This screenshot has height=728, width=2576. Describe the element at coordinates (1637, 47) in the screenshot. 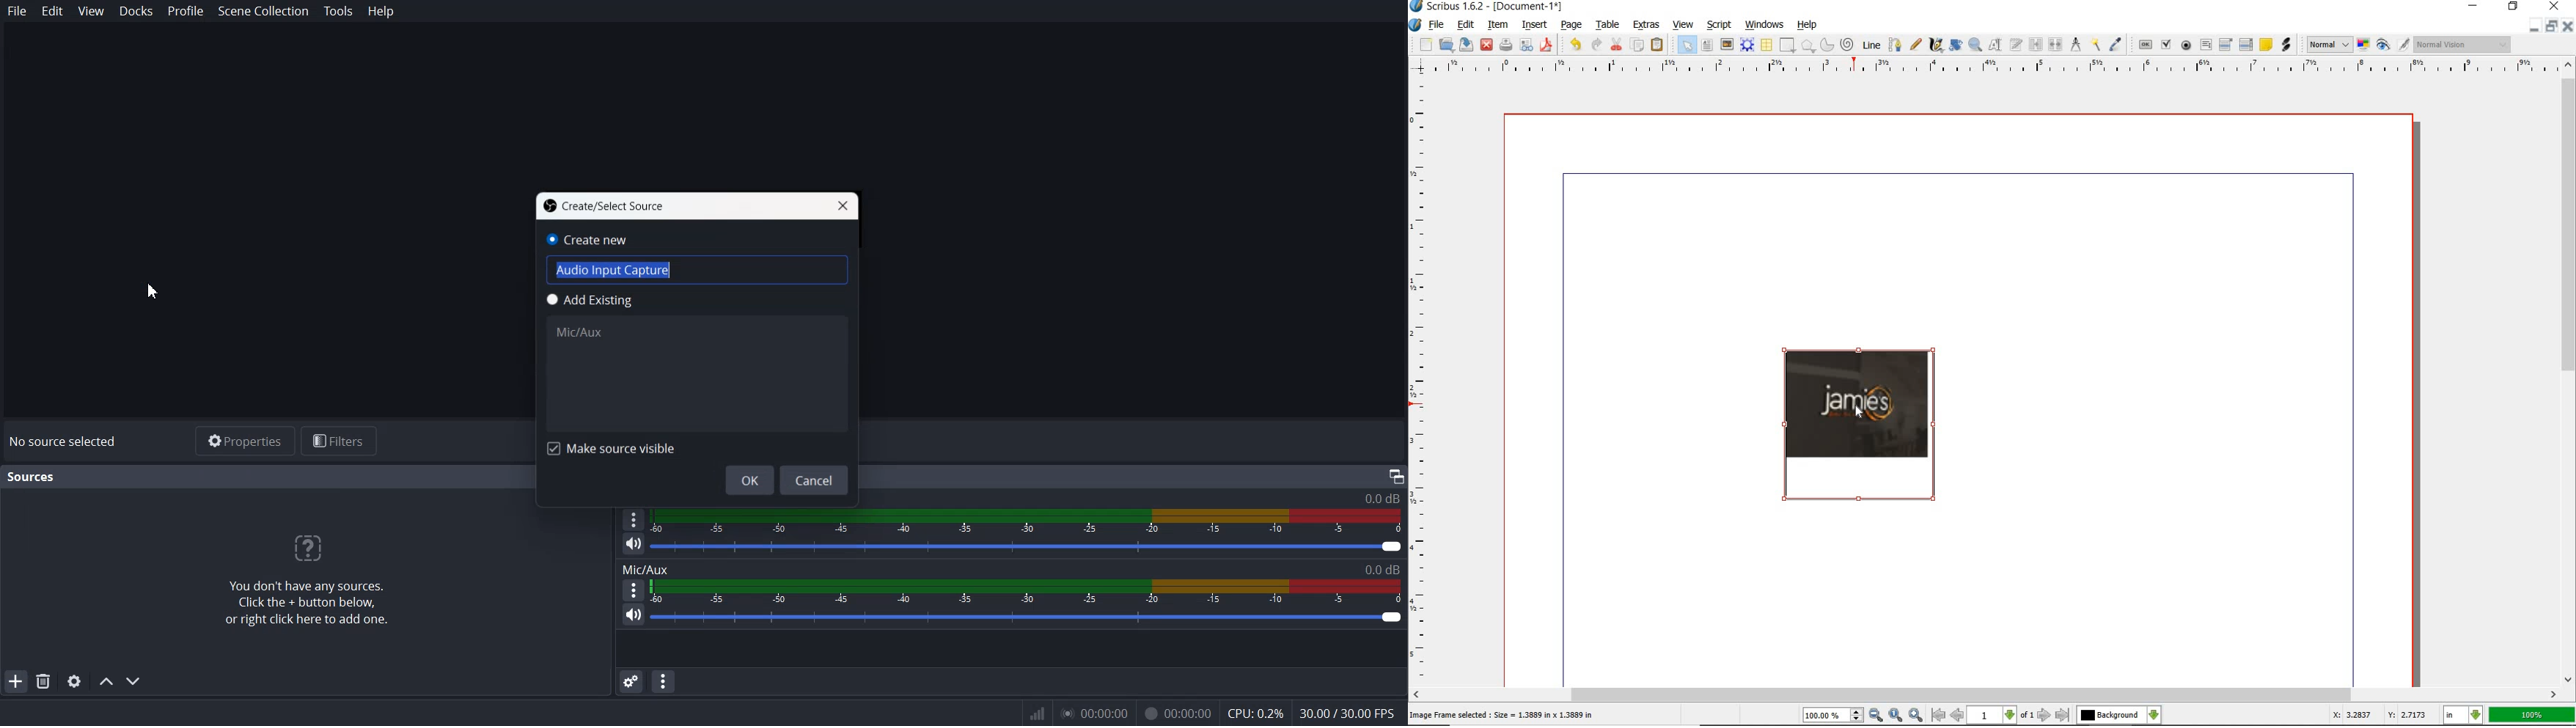

I see `COPY` at that location.